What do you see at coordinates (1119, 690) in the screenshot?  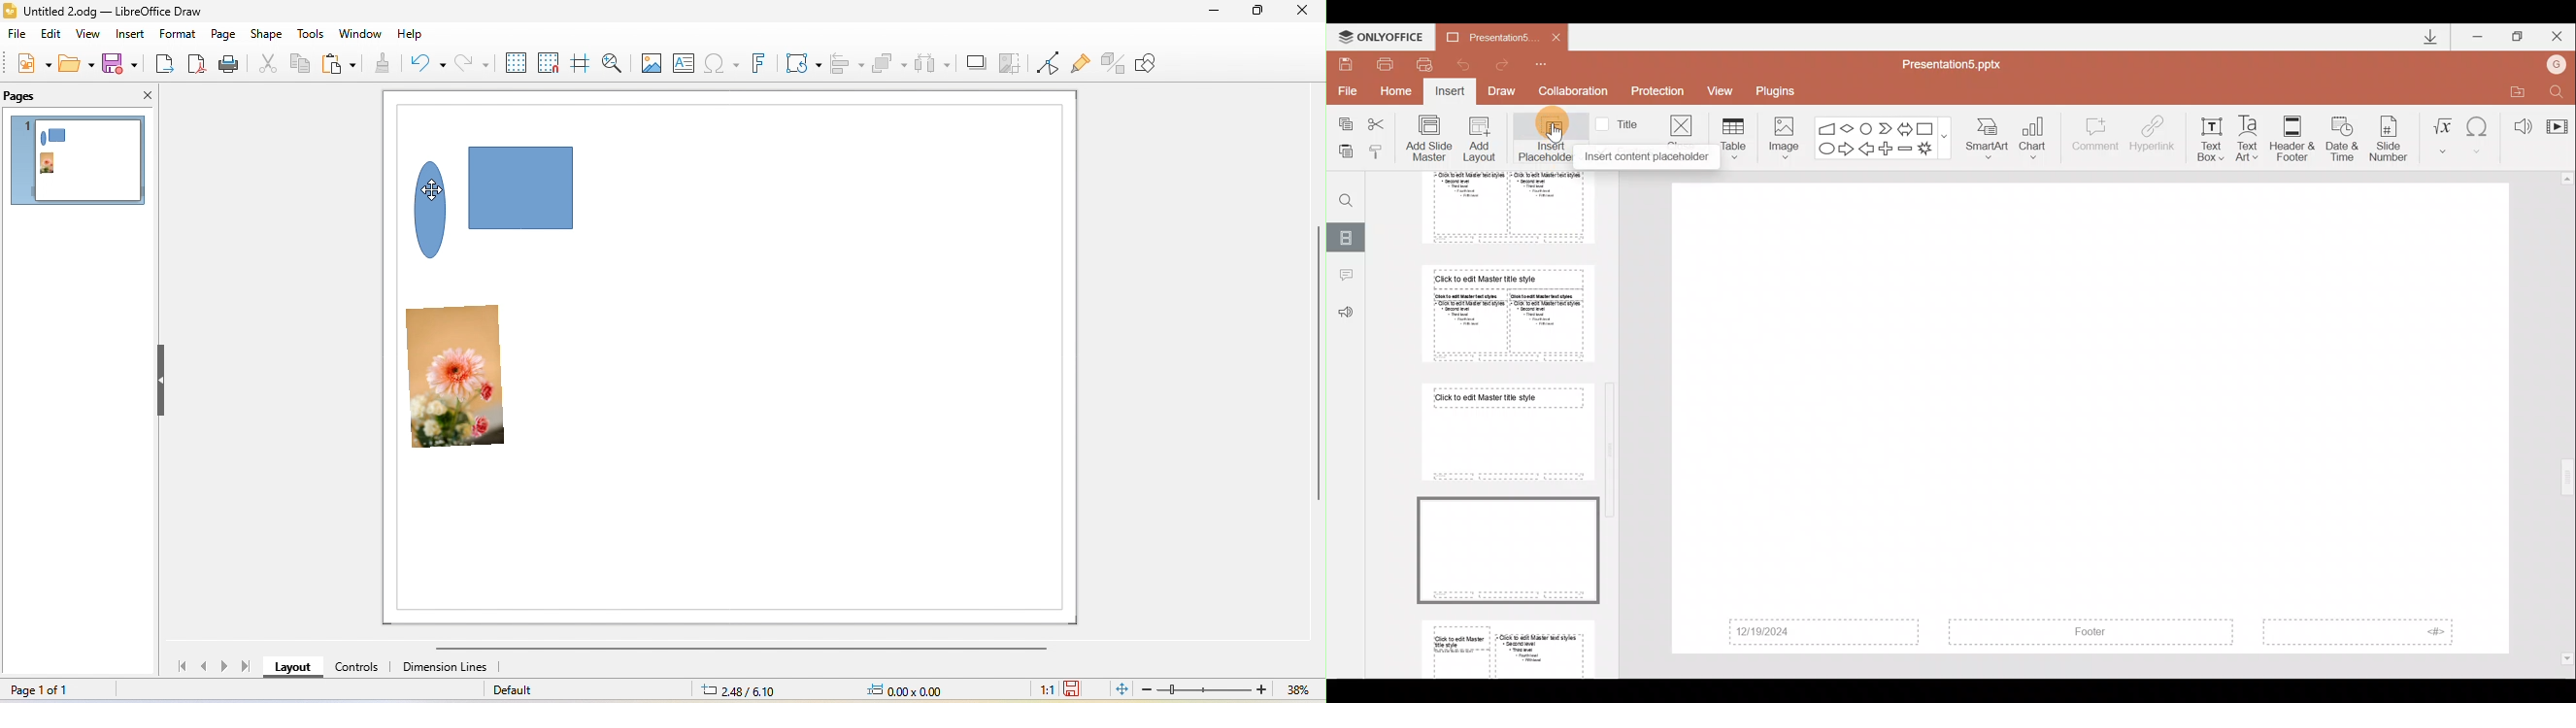 I see `fit page to current window` at bounding box center [1119, 690].